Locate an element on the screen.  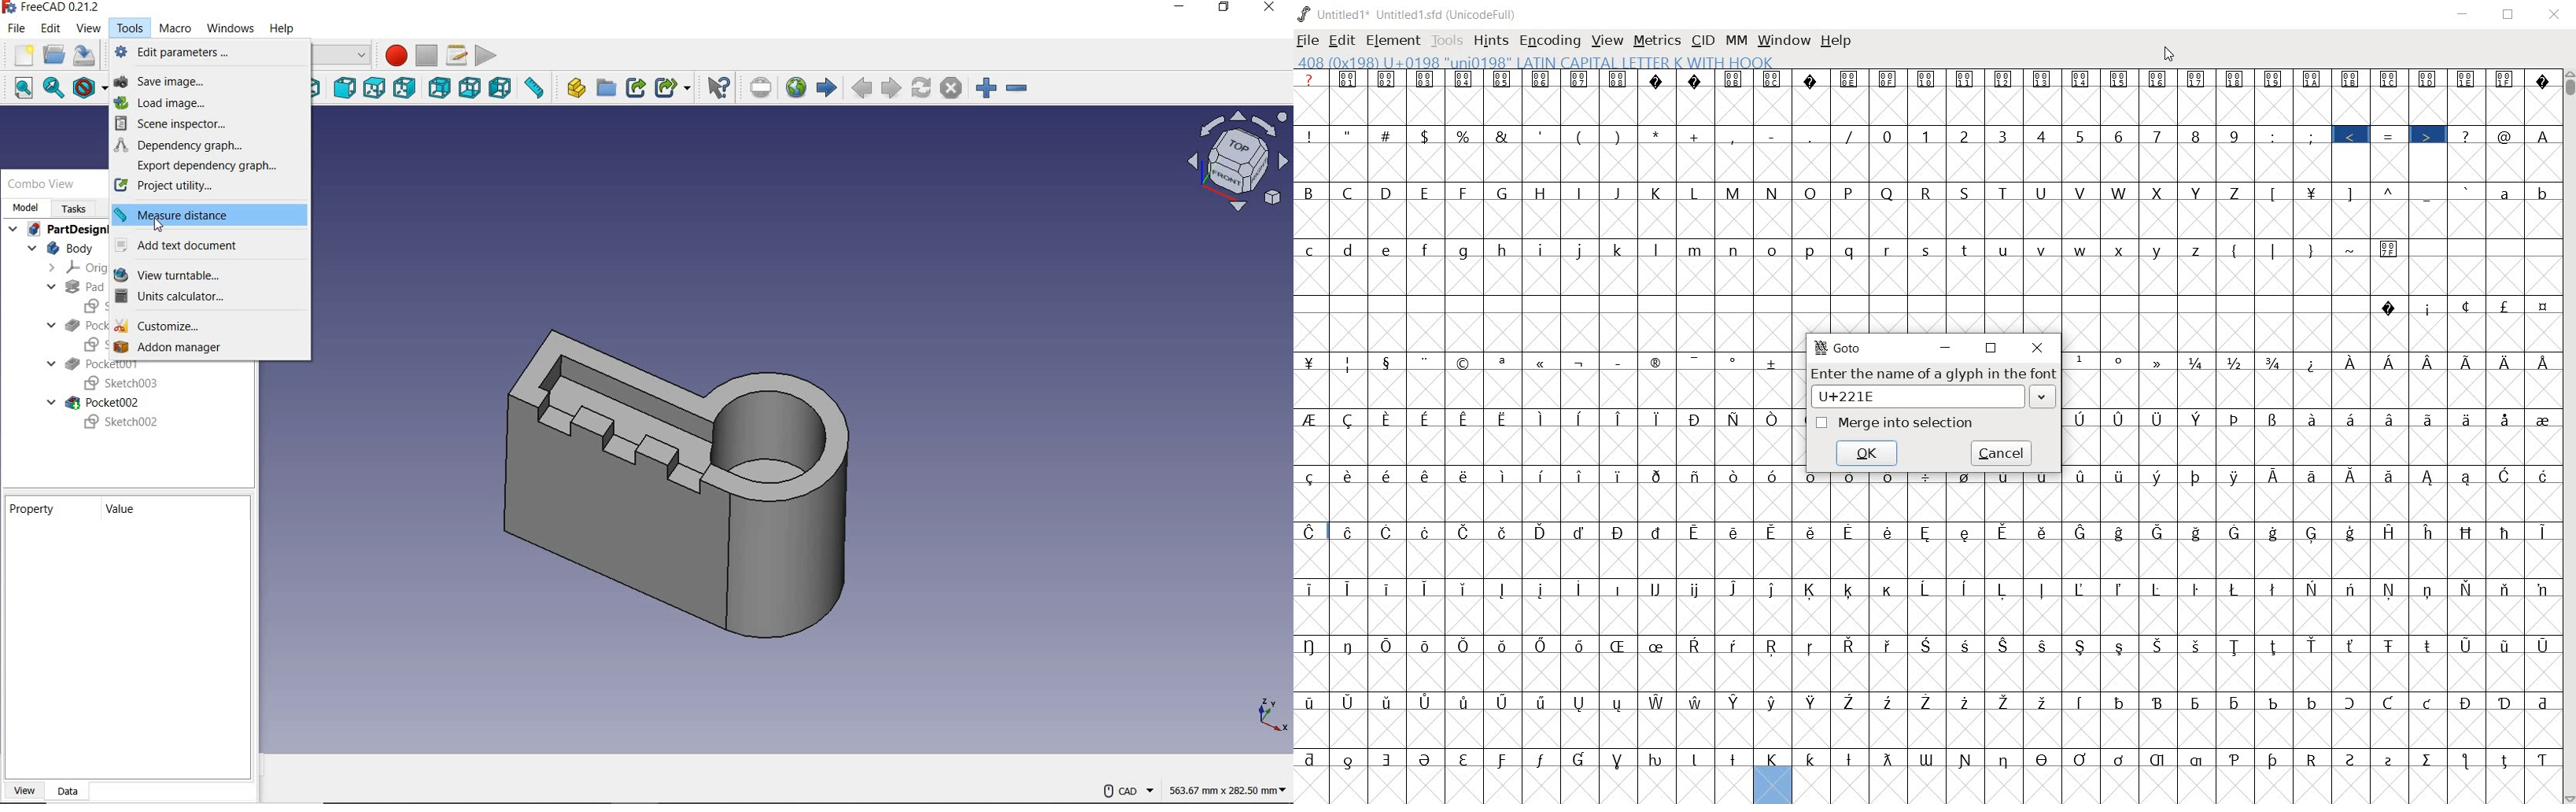
previous page is located at coordinates (861, 89).